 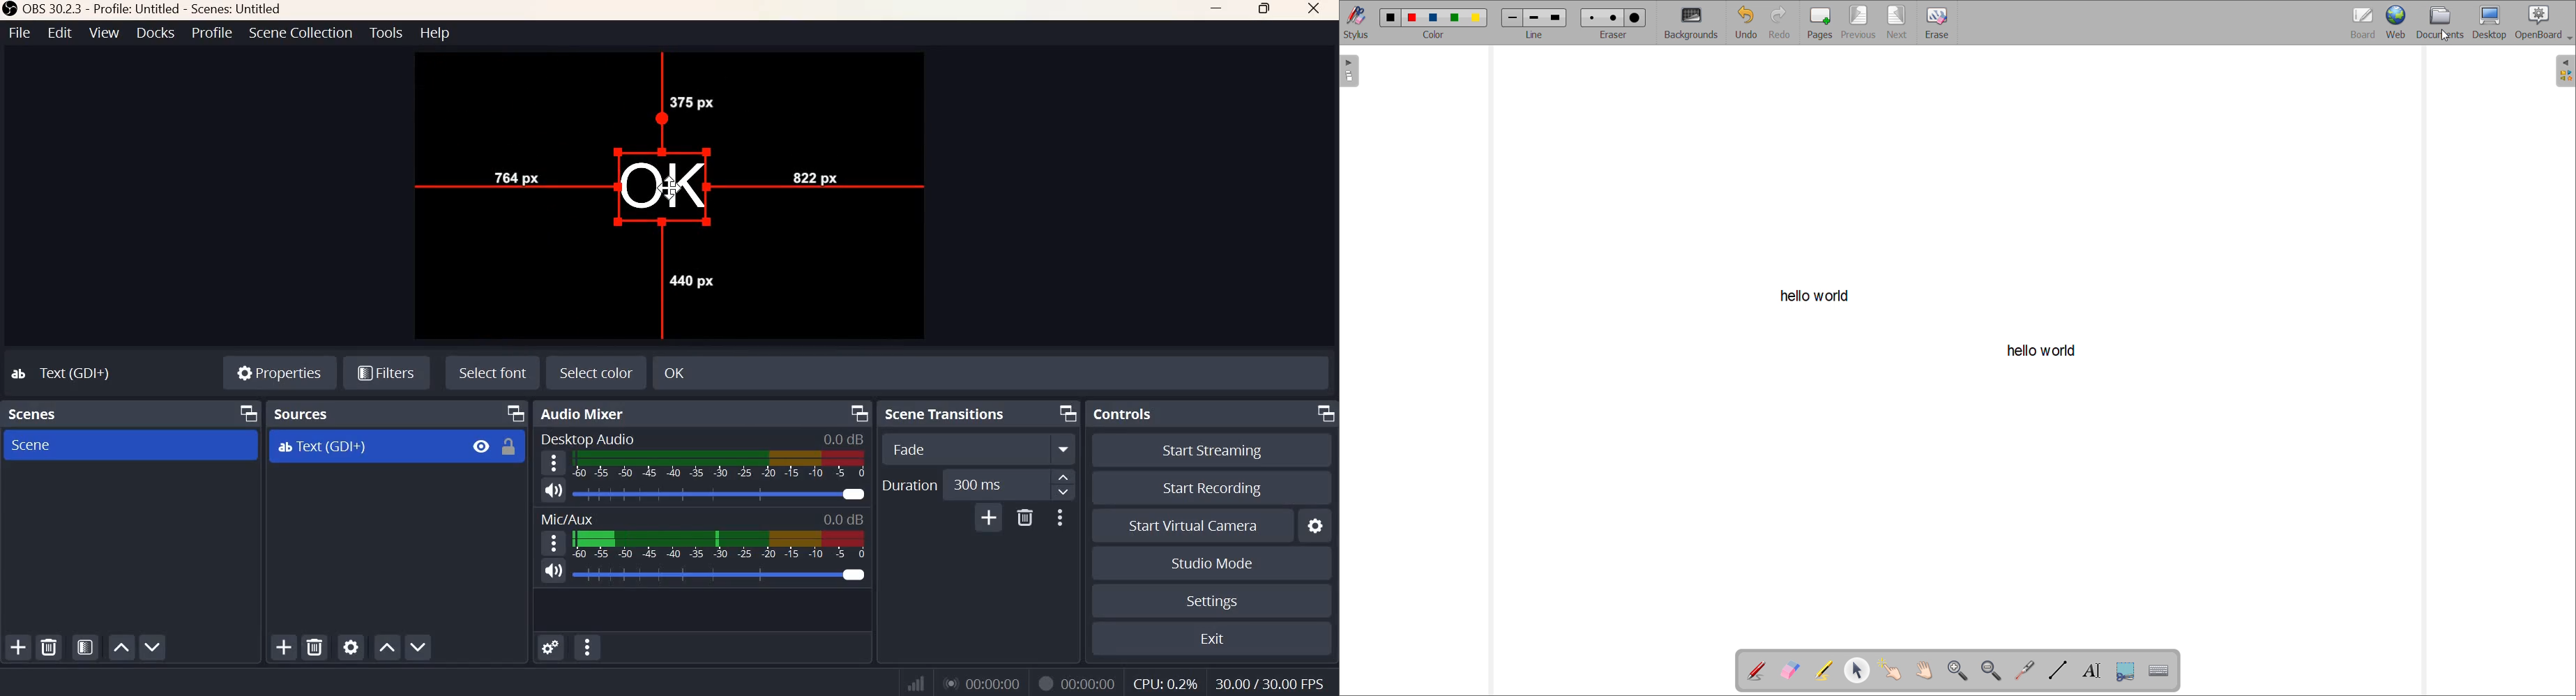 I want to click on Dock Options icon, so click(x=860, y=414).